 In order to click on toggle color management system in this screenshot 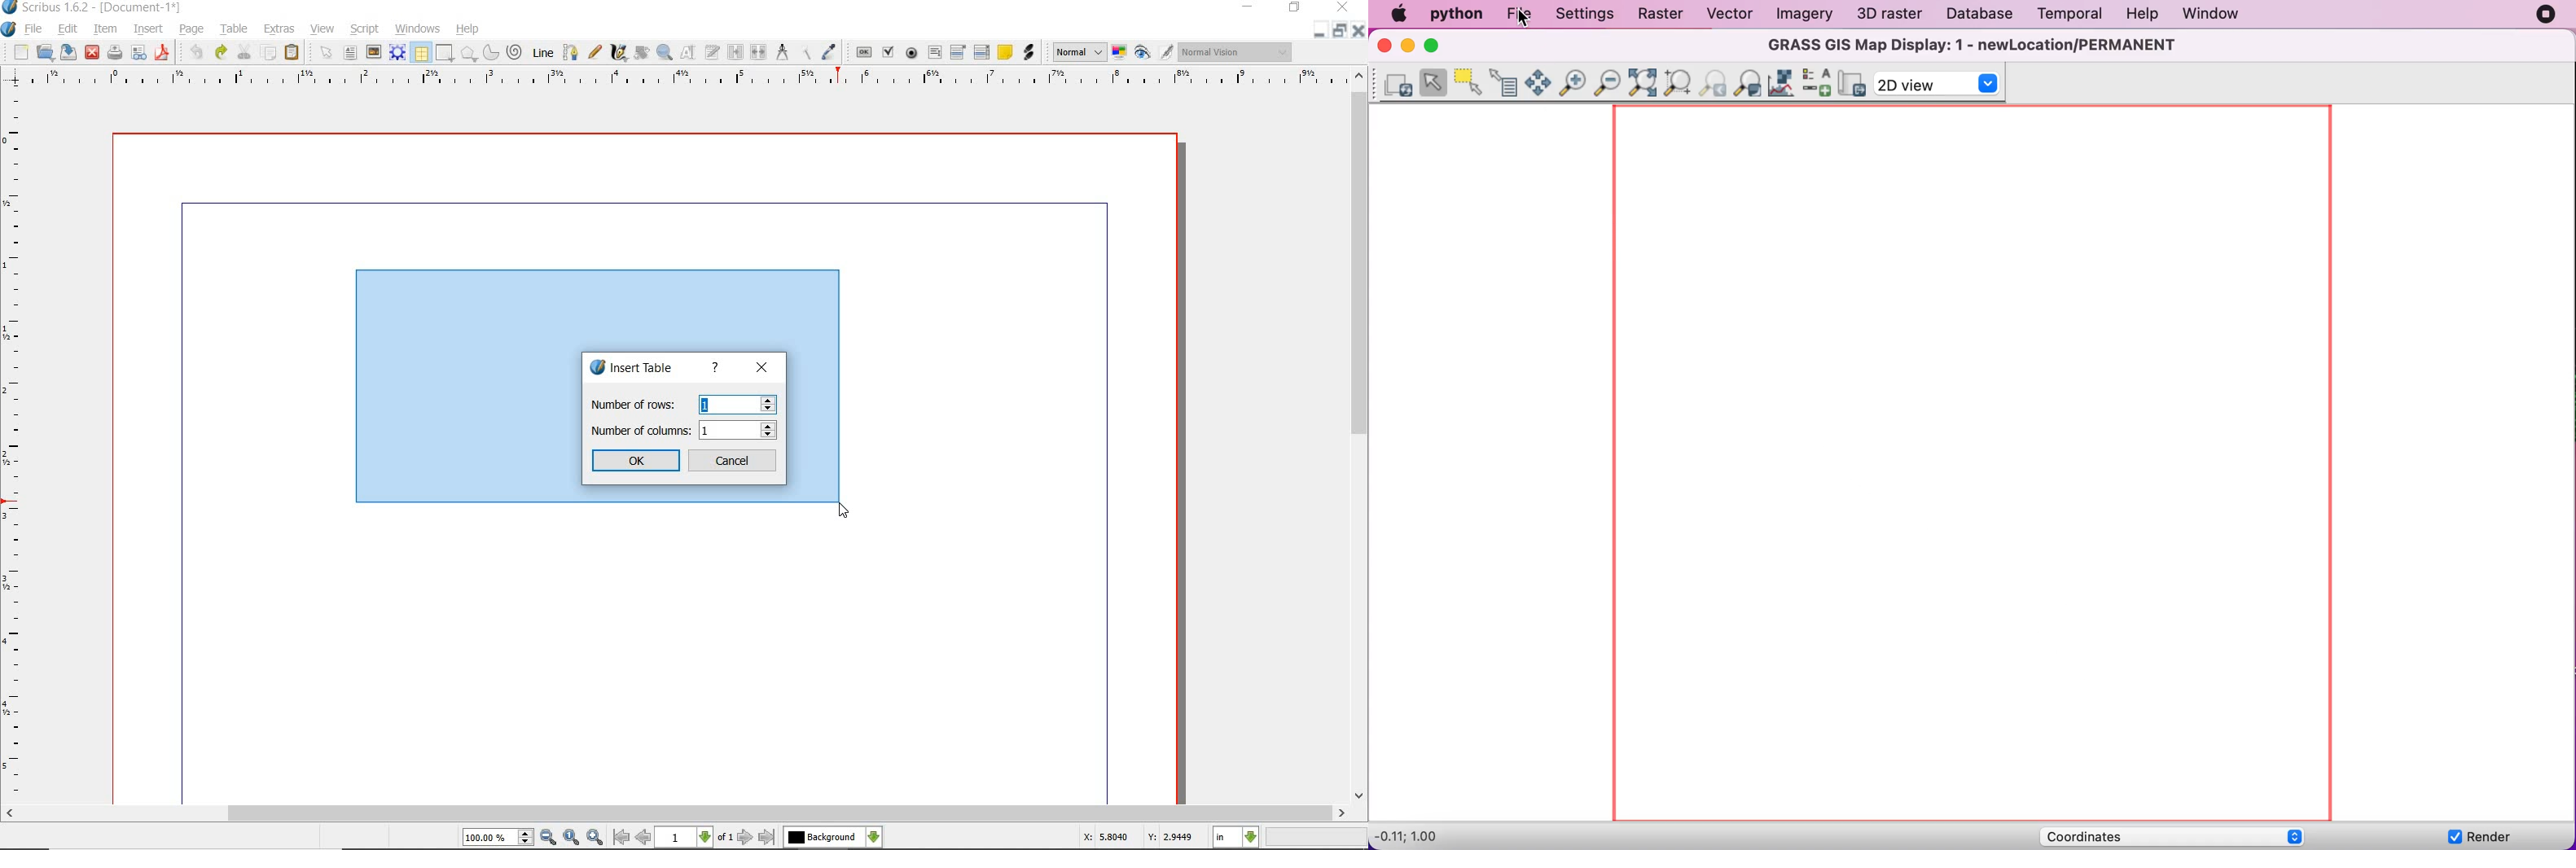, I will do `click(1121, 54)`.